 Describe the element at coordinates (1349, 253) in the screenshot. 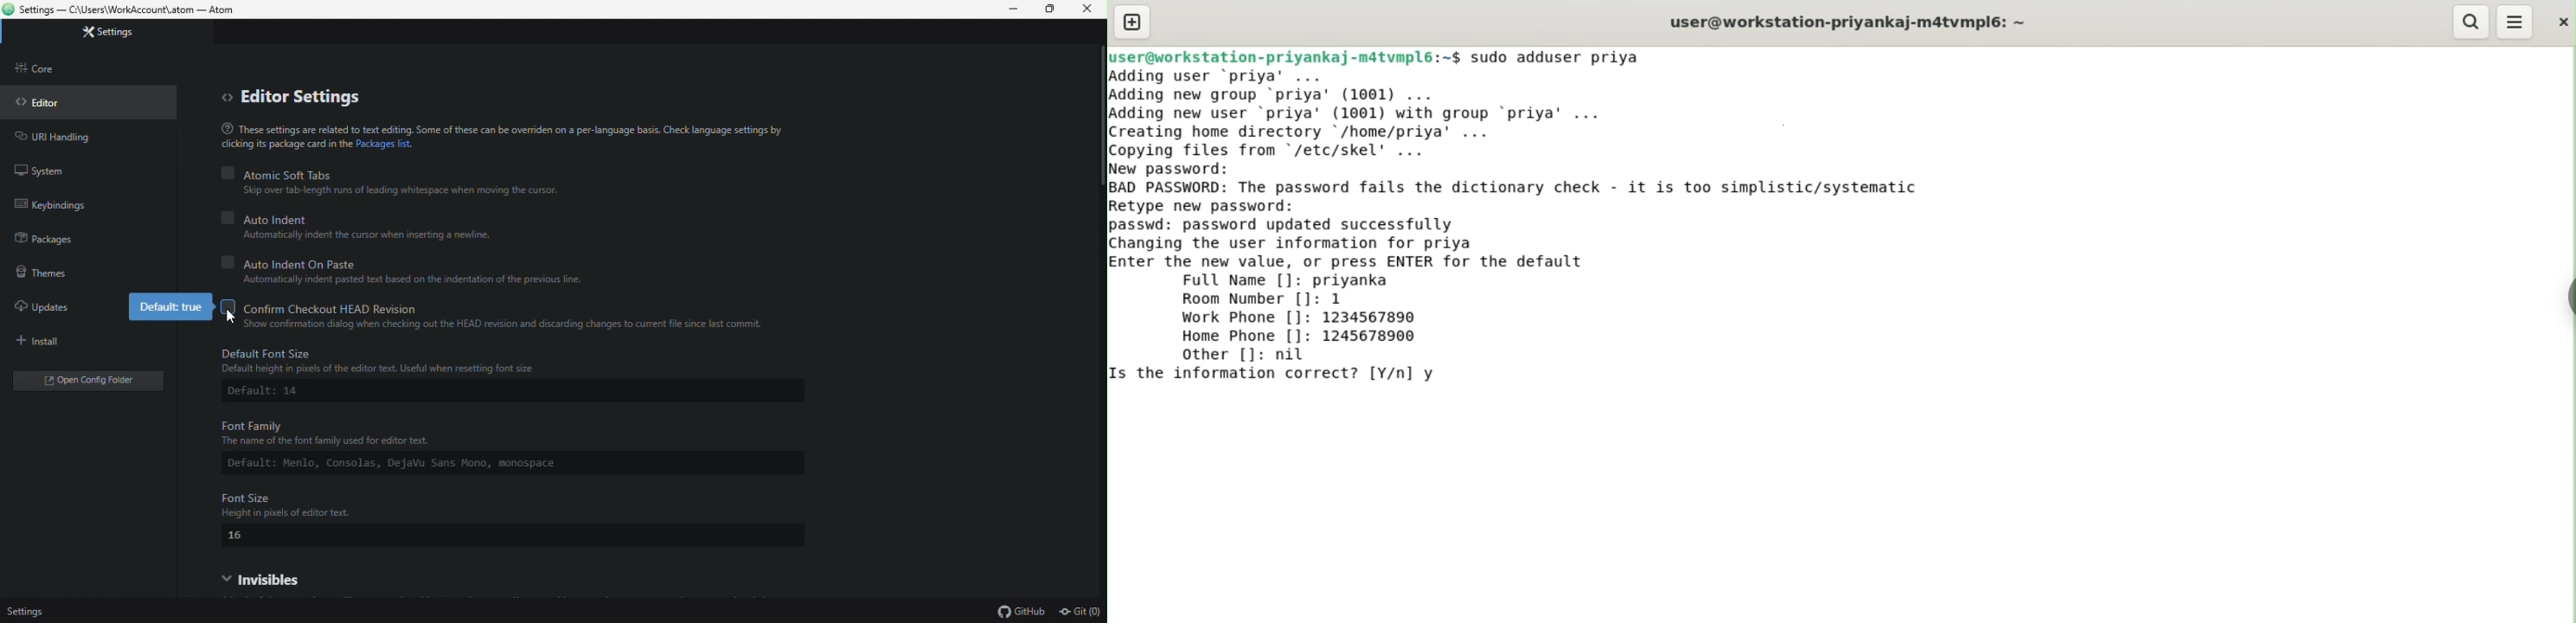

I see `passwd: password updated successfullyChanging the user information for priyaEnter the new value, or press ENTER for the defaultFull Name []: priyankal ` at that location.